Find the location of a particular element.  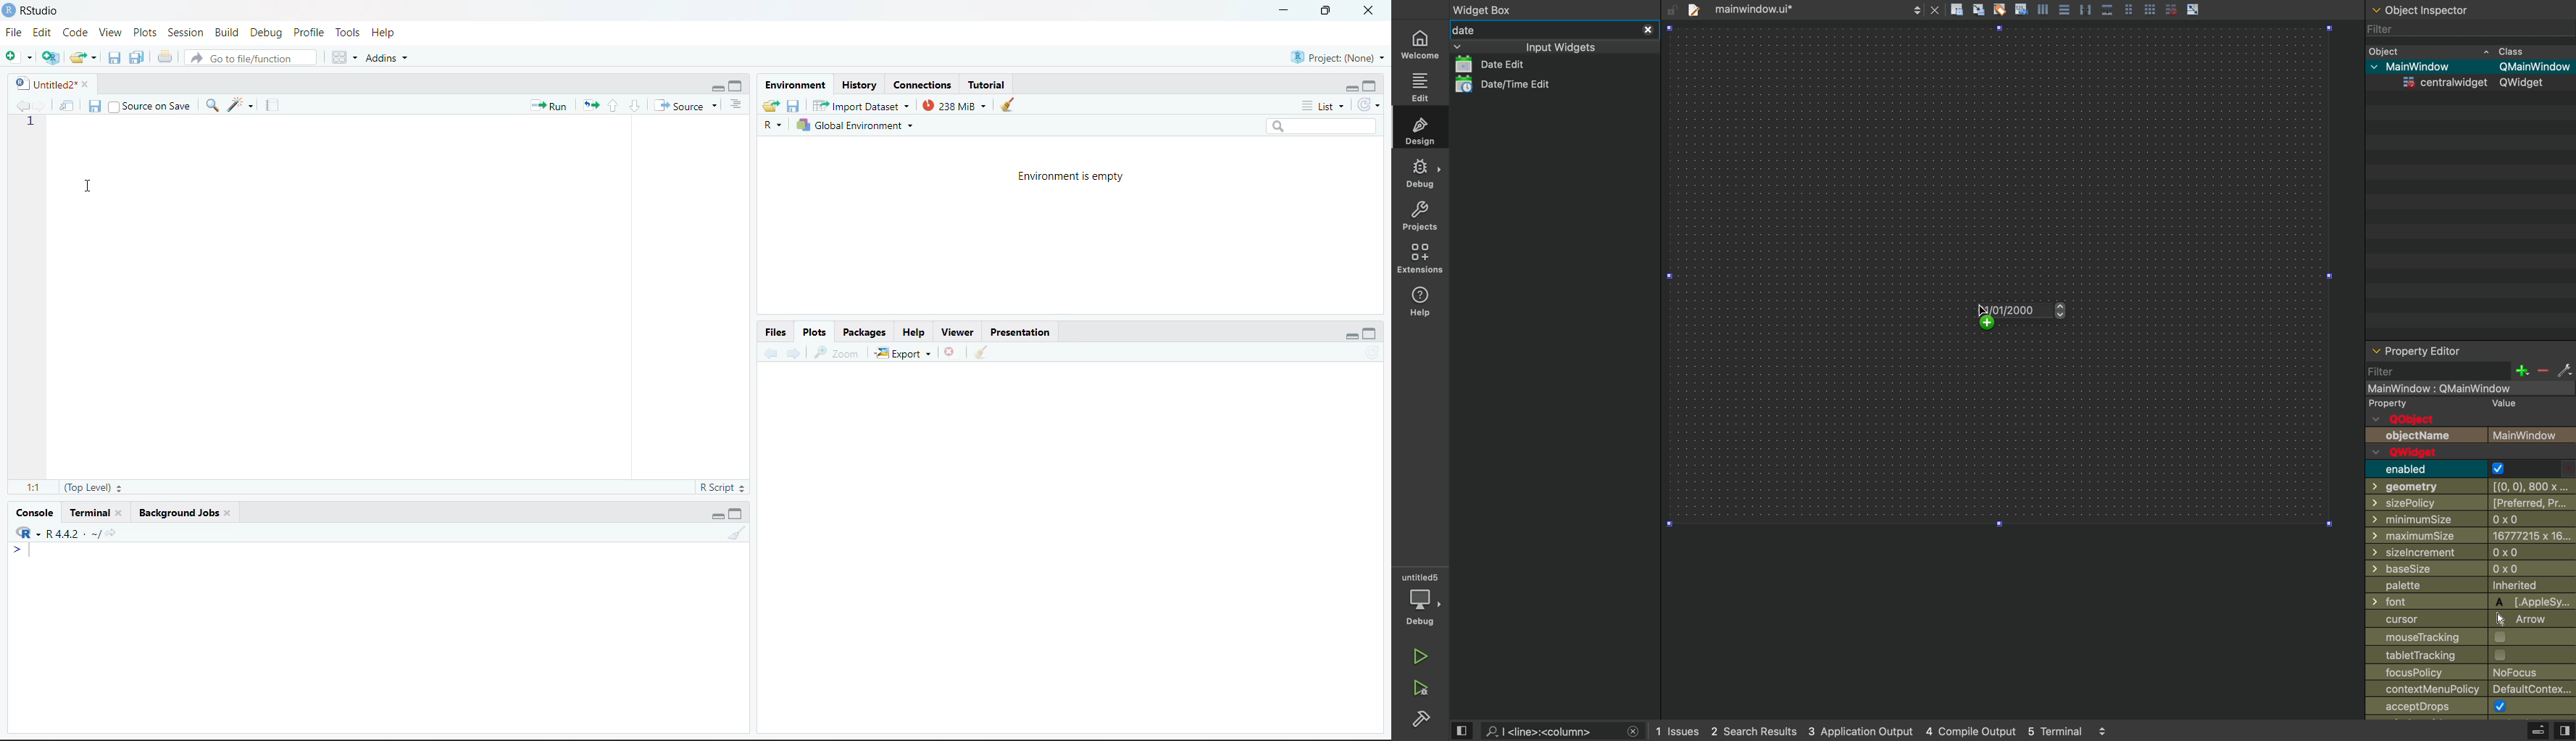

File is located at coordinates (14, 33).